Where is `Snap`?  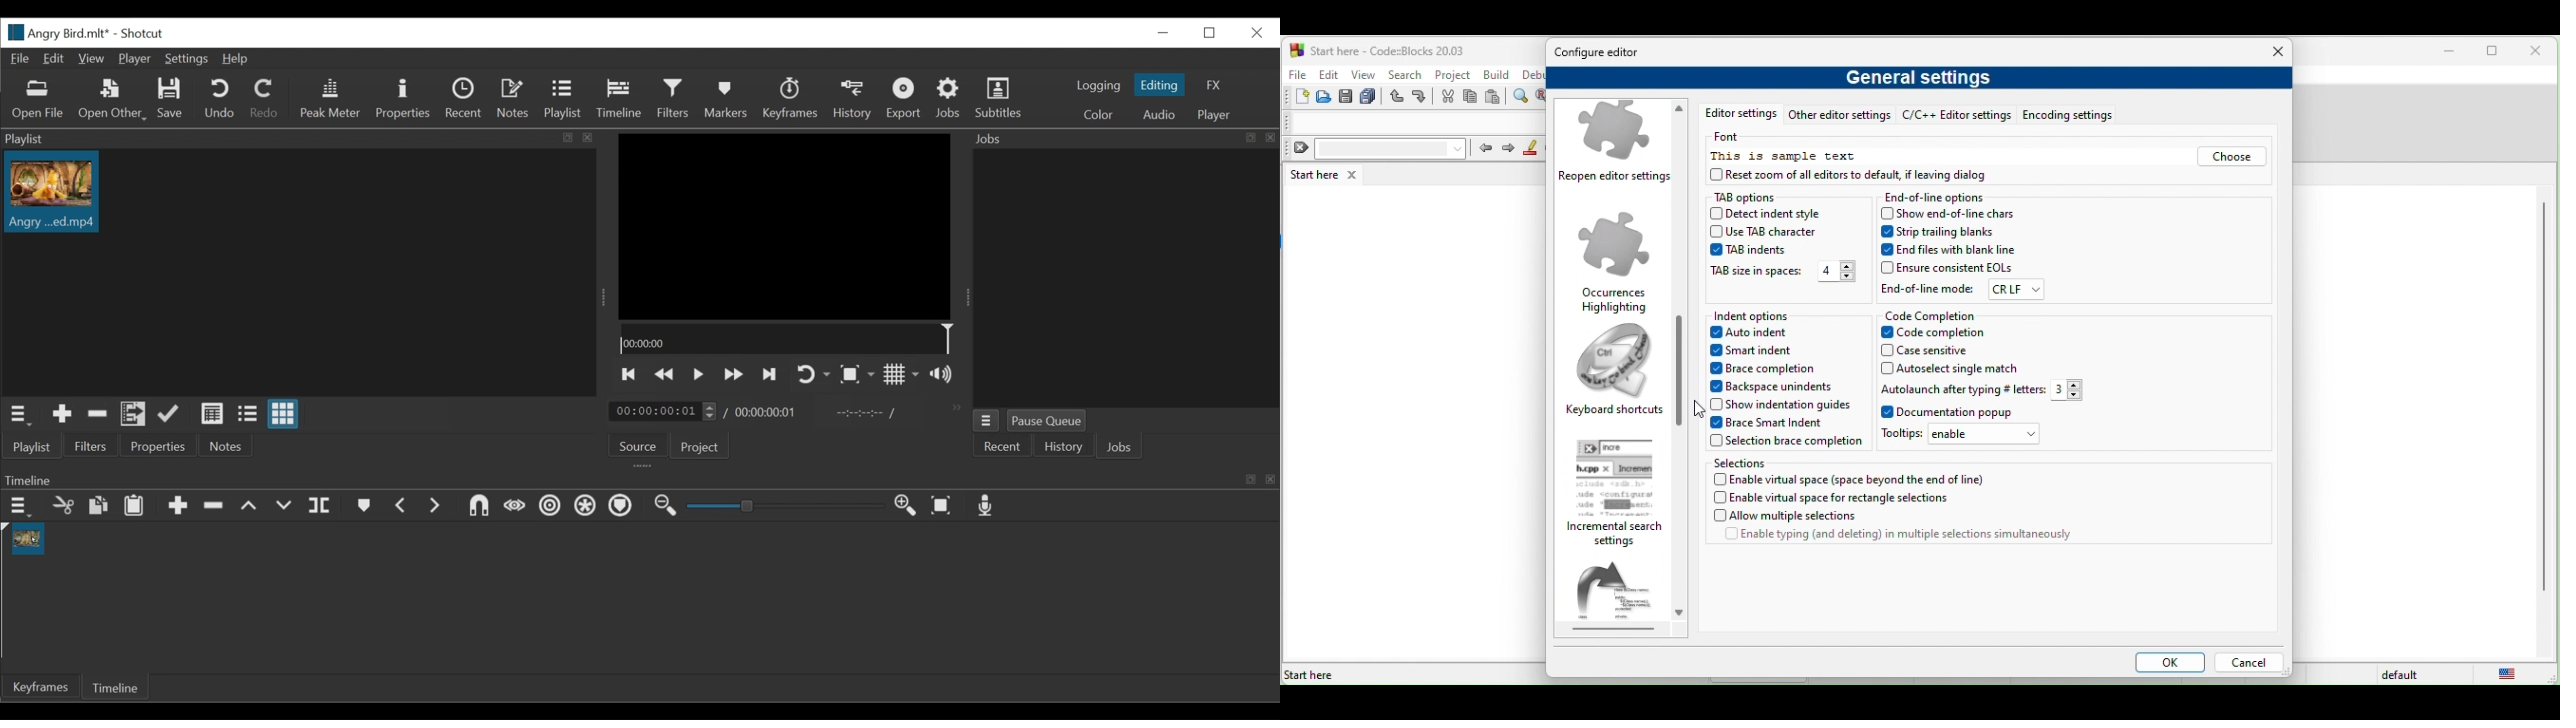 Snap is located at coordinates (478, 507).